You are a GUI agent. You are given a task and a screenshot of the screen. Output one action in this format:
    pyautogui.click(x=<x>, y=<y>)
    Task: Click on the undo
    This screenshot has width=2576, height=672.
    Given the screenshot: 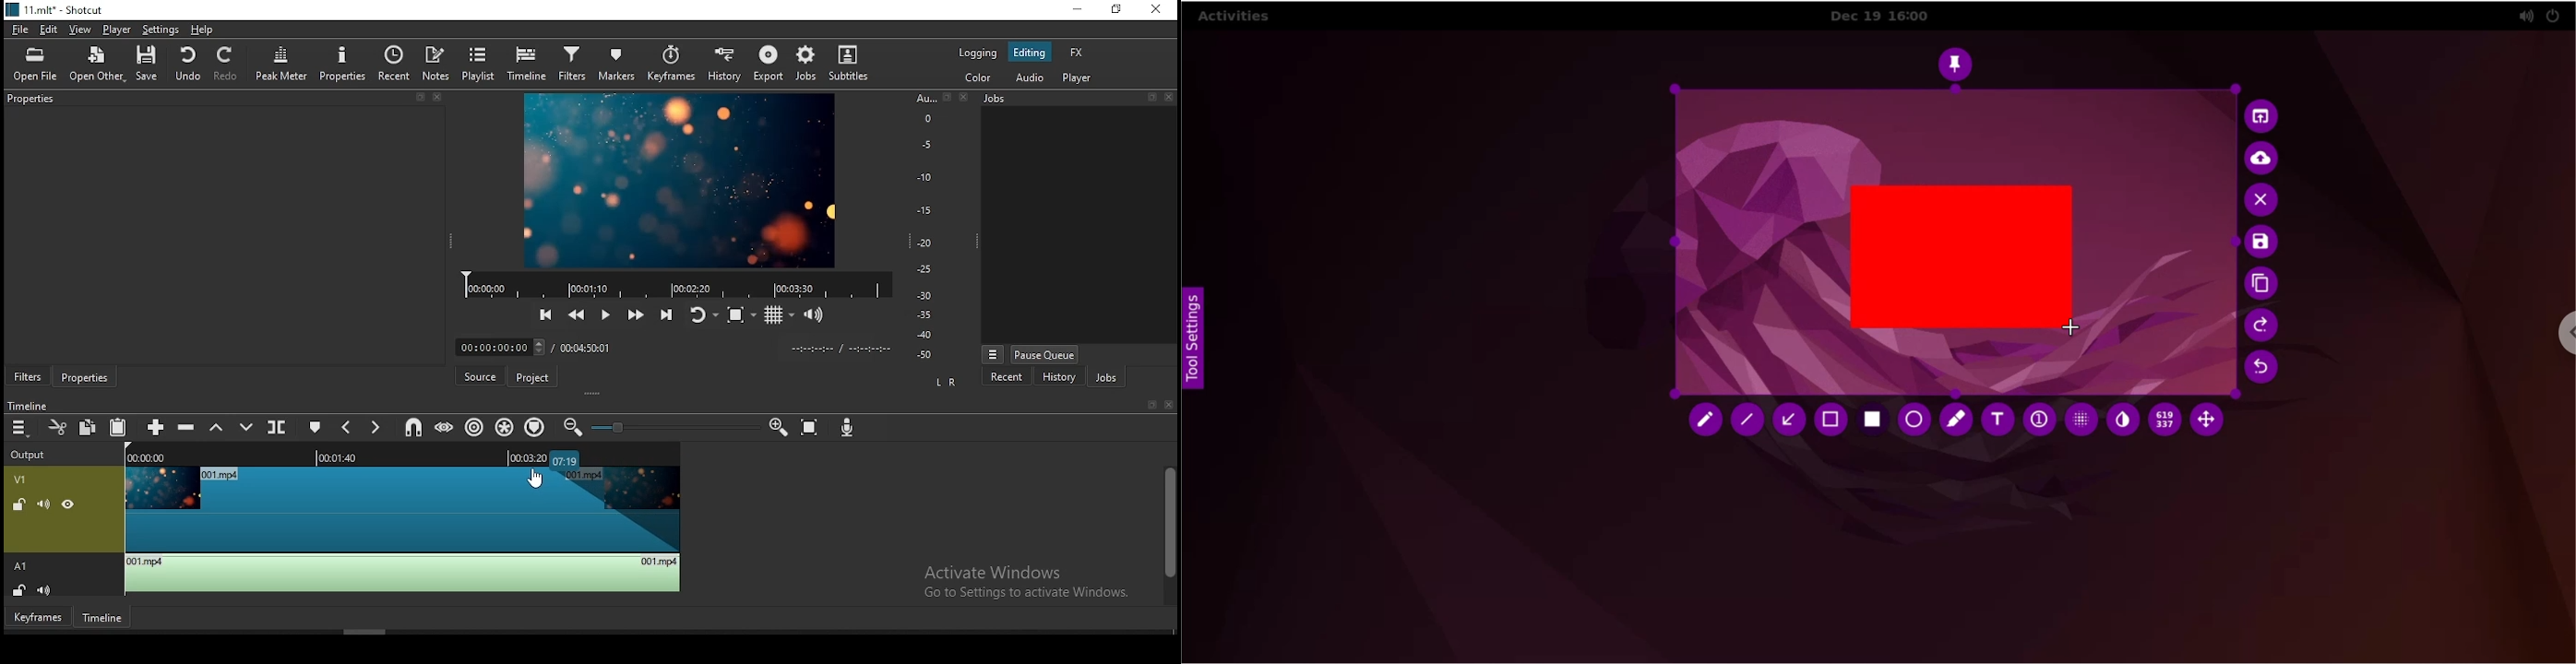 What is the action you would take?
    pyautogui.click(x=189, y=65)
    